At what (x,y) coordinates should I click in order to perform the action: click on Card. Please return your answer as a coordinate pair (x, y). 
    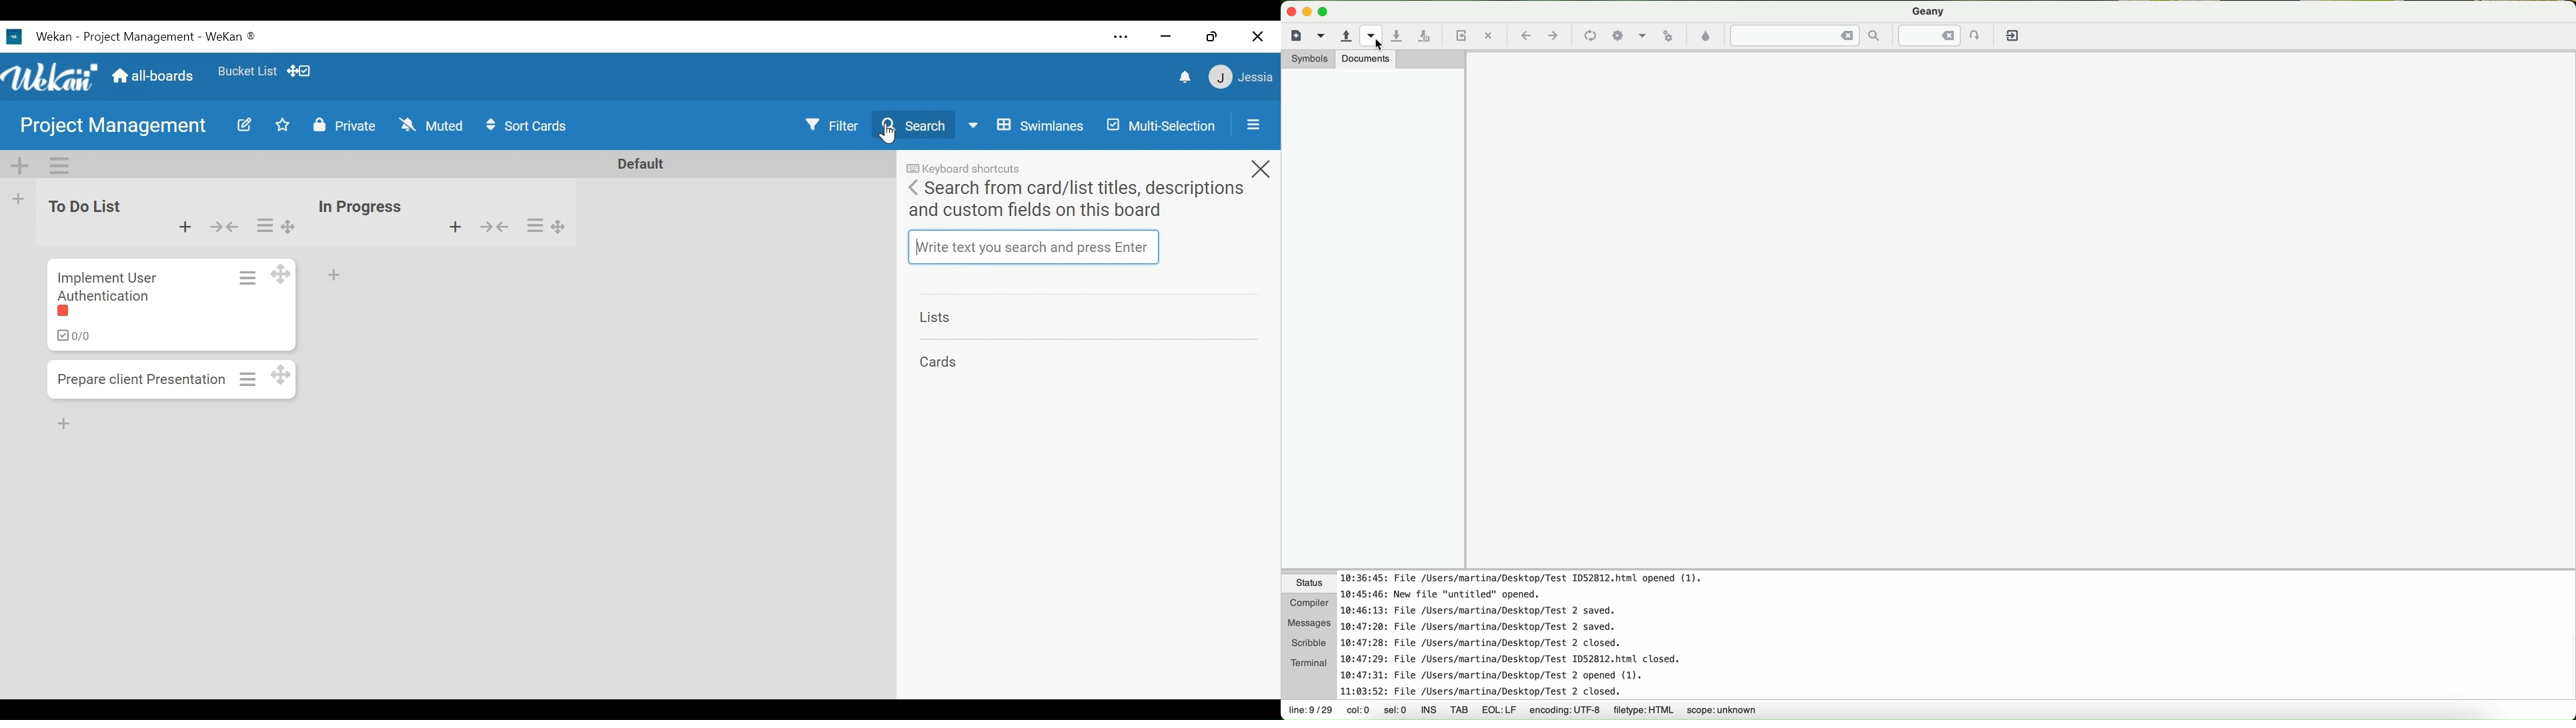
    Looking at the image, I should click on (940, 360).